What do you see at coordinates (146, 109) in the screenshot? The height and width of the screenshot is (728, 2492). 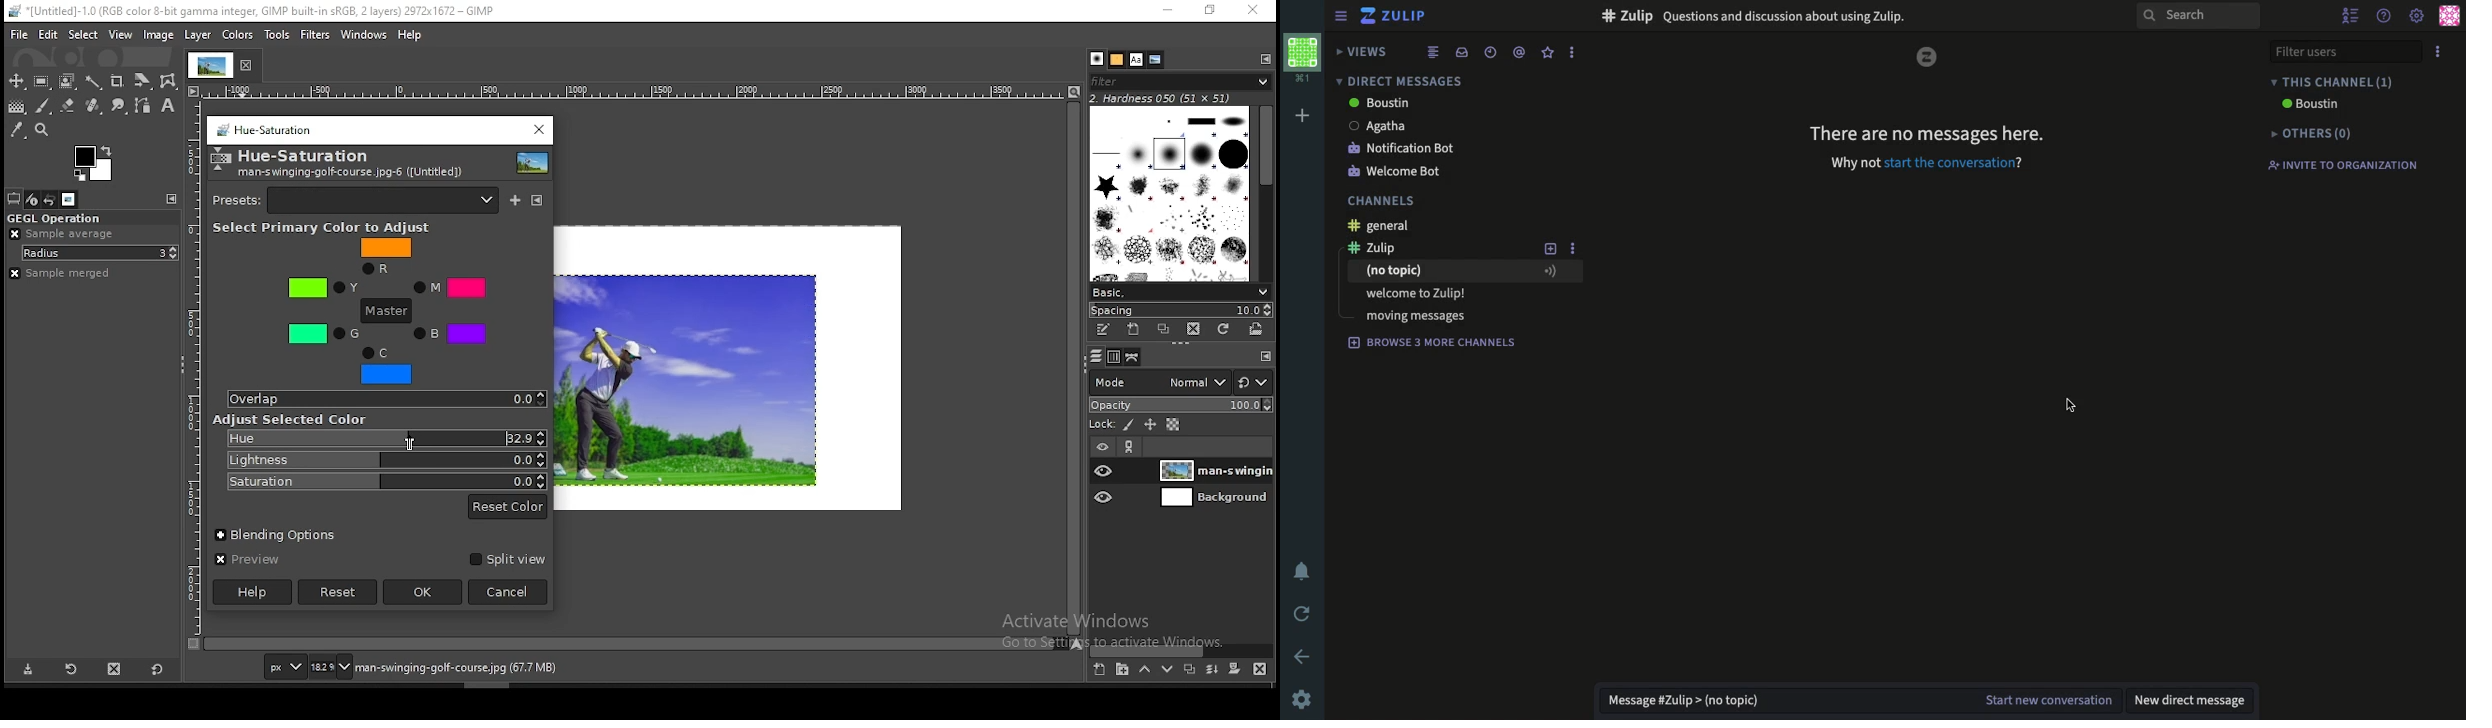 I see `paths tool` at bounding box center [146, 109].